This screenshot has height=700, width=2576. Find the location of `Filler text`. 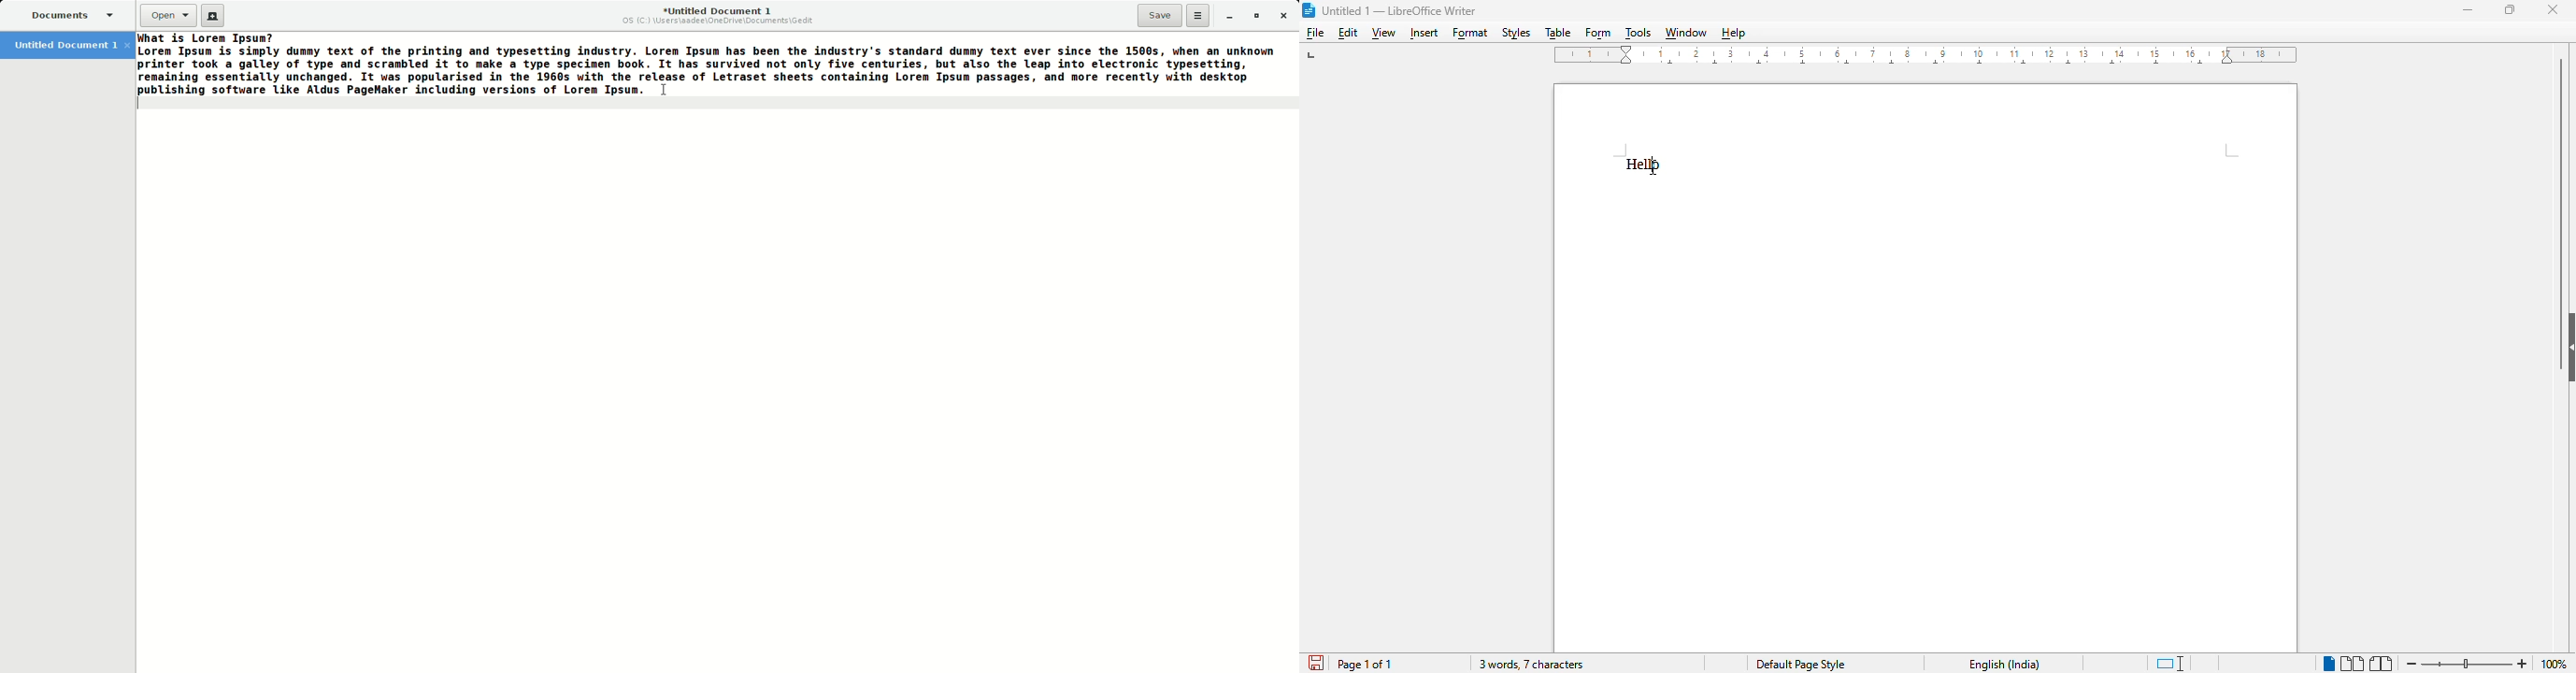

Filler text is located at coordinates (709, 64).